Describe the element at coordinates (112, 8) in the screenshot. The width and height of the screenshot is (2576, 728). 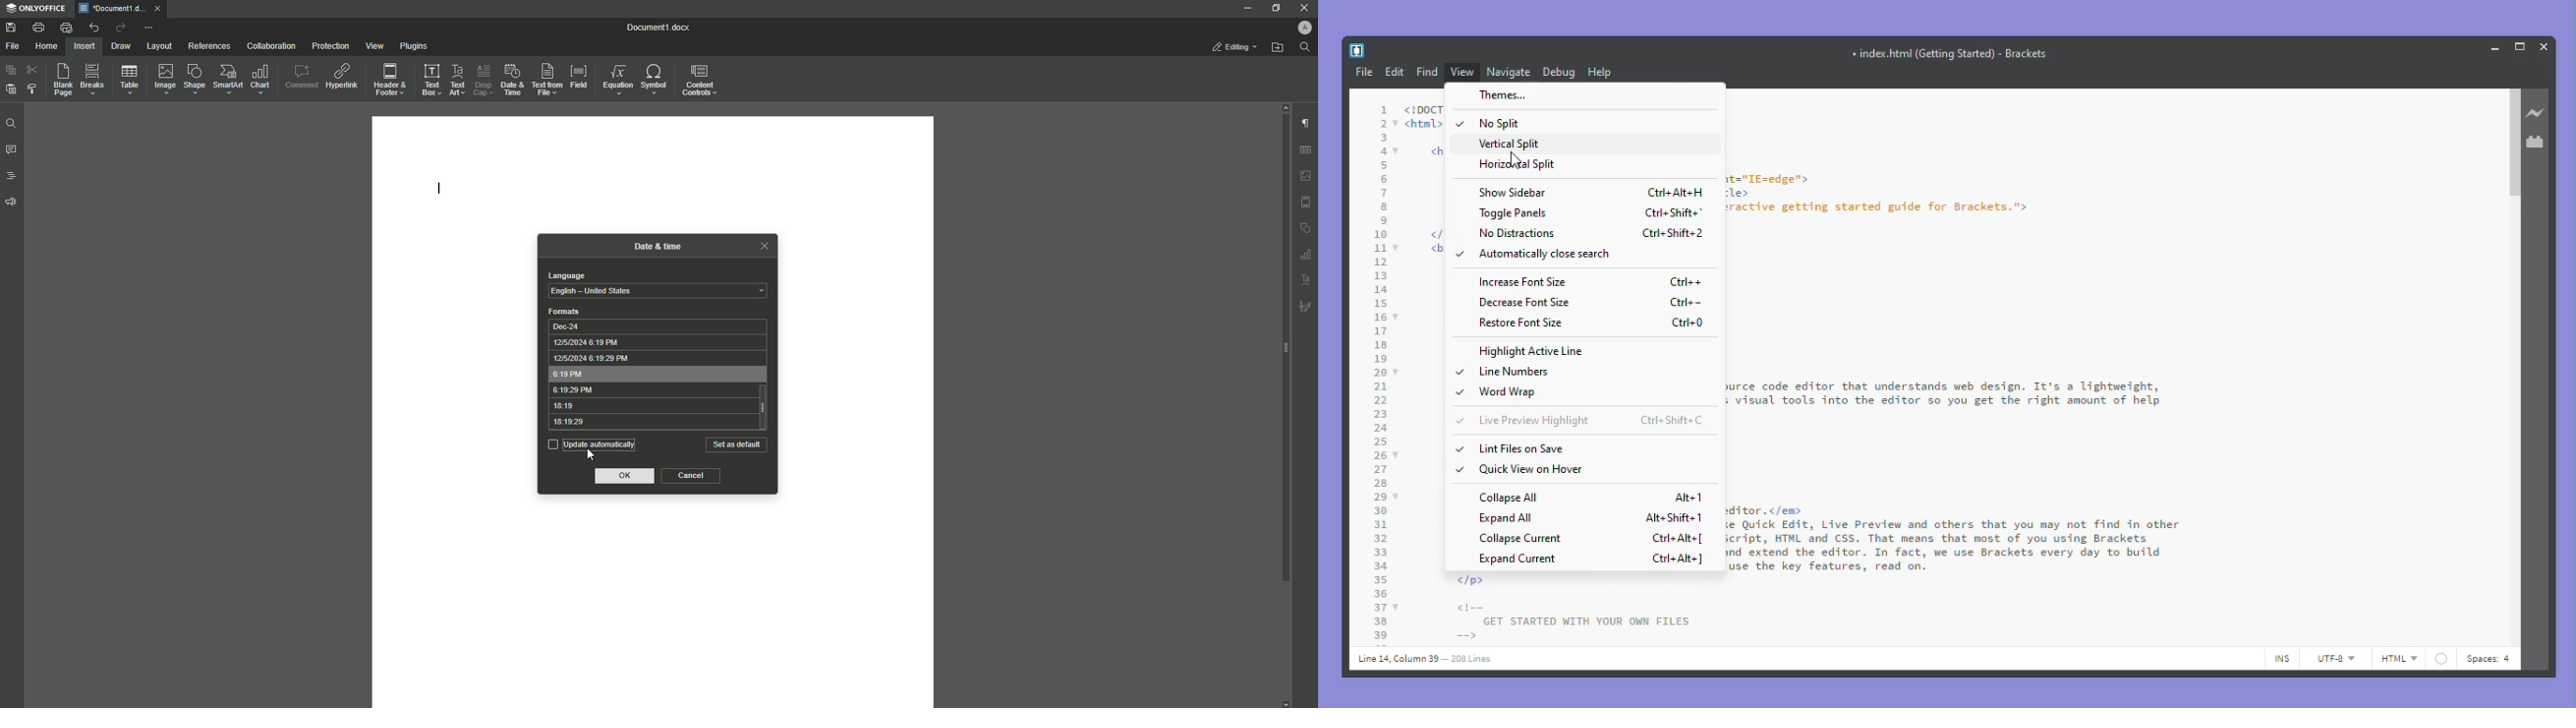
I see `*Document1.docx` at that location.